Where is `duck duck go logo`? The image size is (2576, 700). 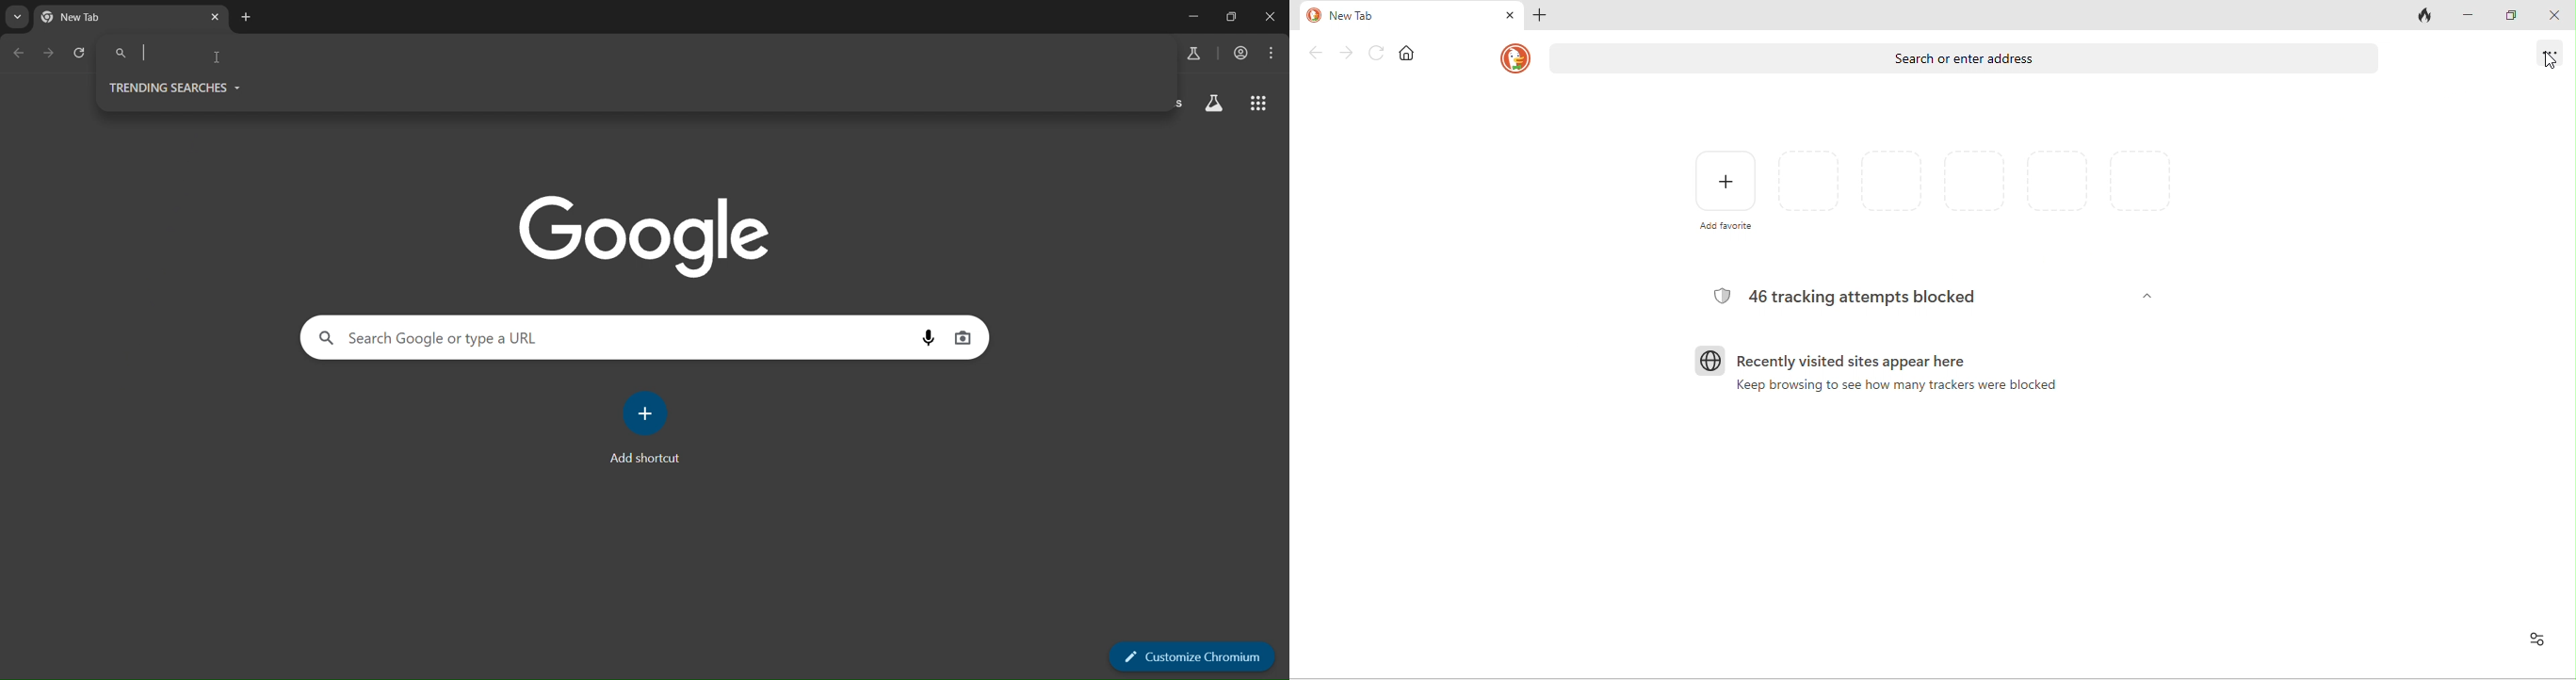 duck duck go logo is located at coordinates (1515, 56).